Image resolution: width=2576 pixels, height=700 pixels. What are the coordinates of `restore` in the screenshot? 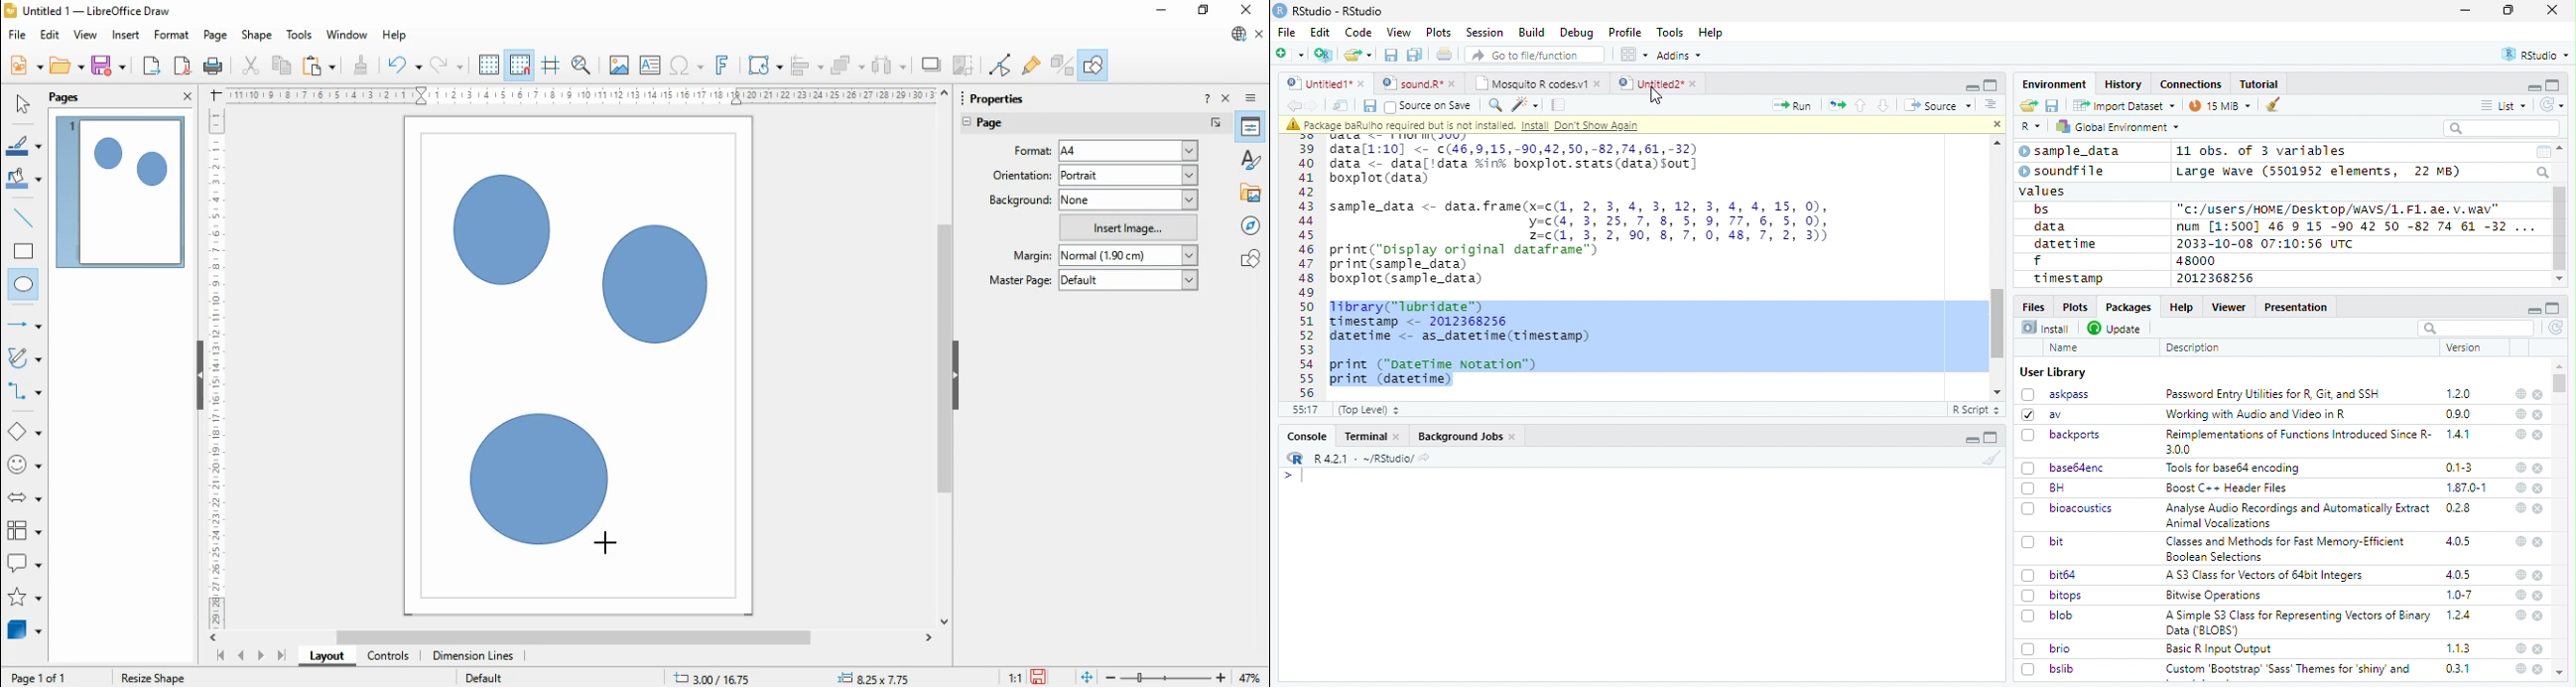 It's located at (1205, 11).